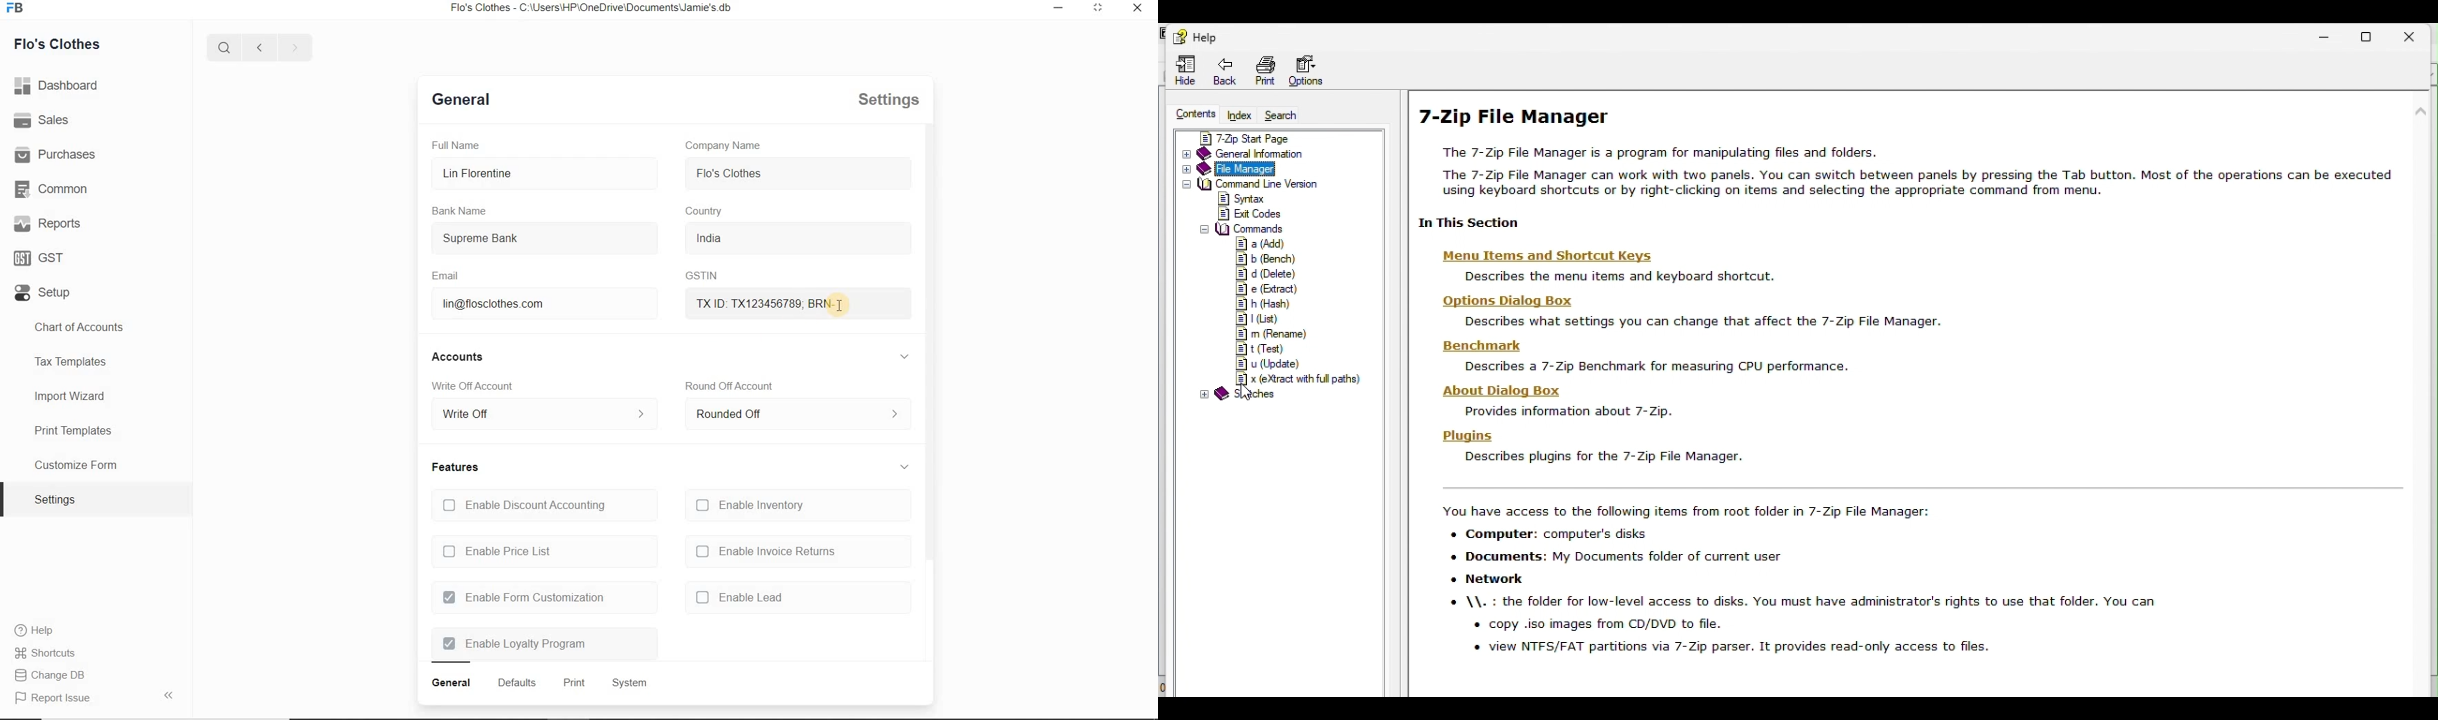 The width and height of the screenshot is (2464, 728). Describe the element at coordinates (1267, 242) in the screenshot. I see `a (Add)` at that location.